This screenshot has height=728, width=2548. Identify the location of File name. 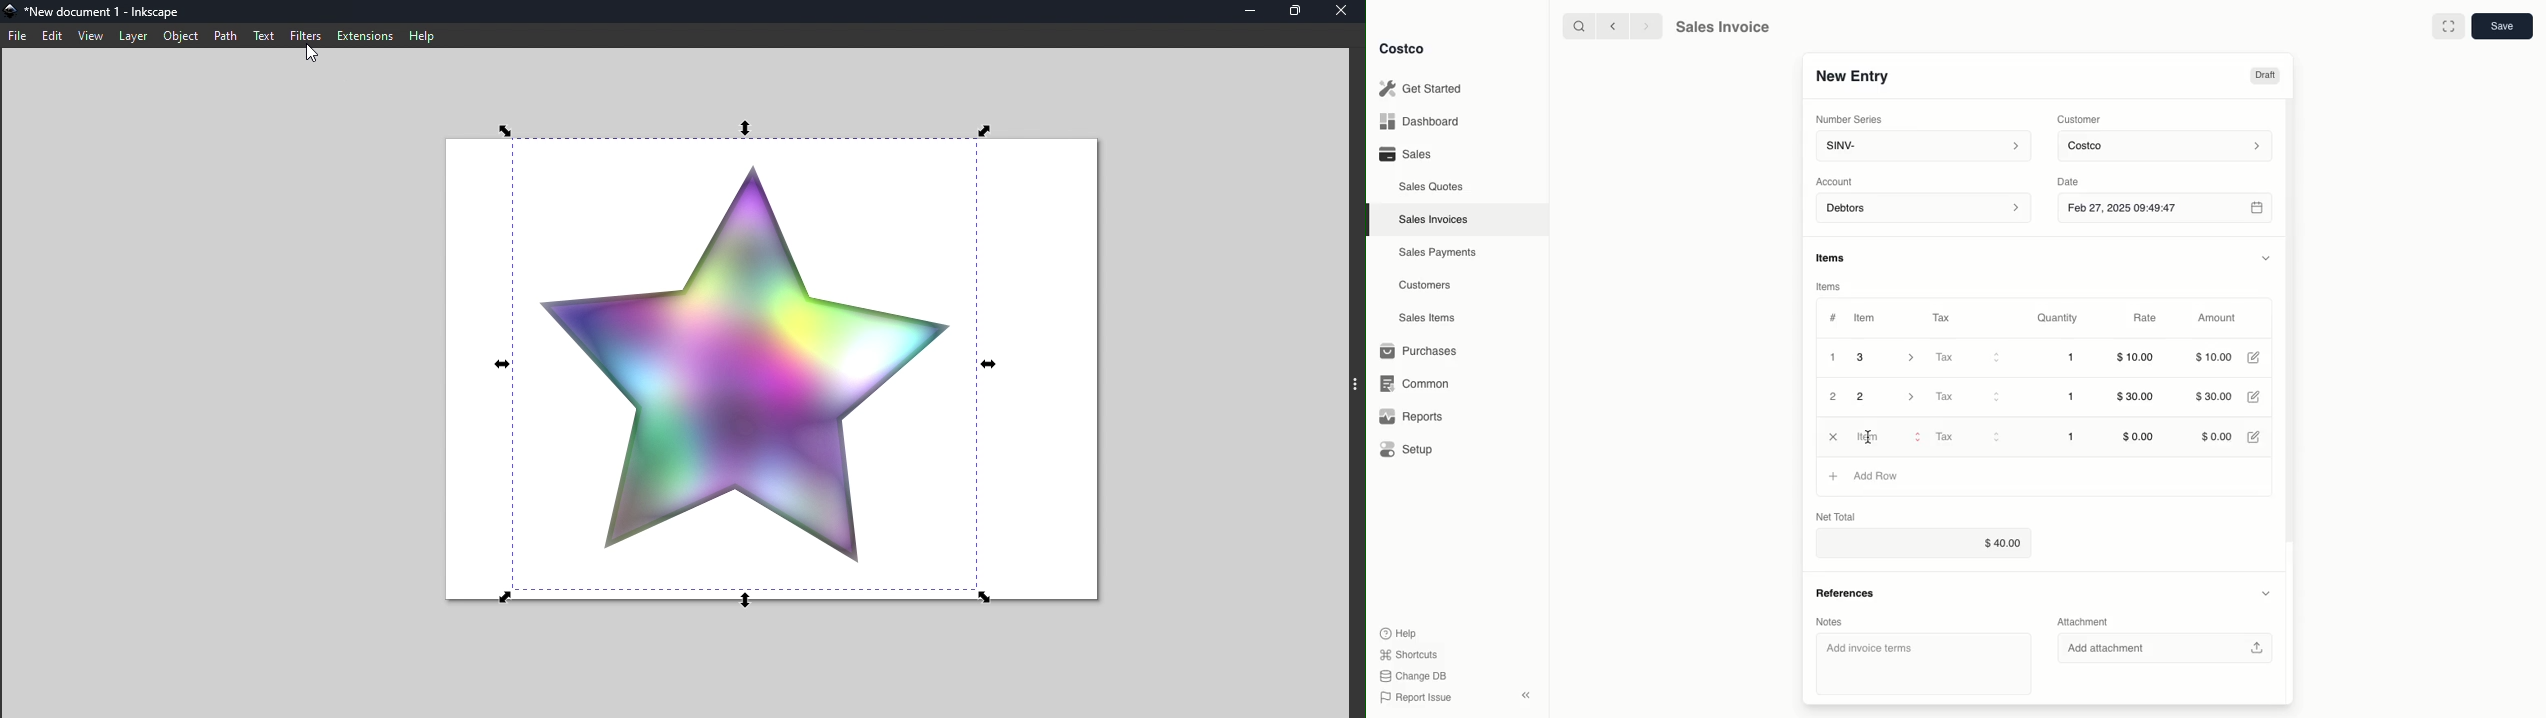
(106, 13).